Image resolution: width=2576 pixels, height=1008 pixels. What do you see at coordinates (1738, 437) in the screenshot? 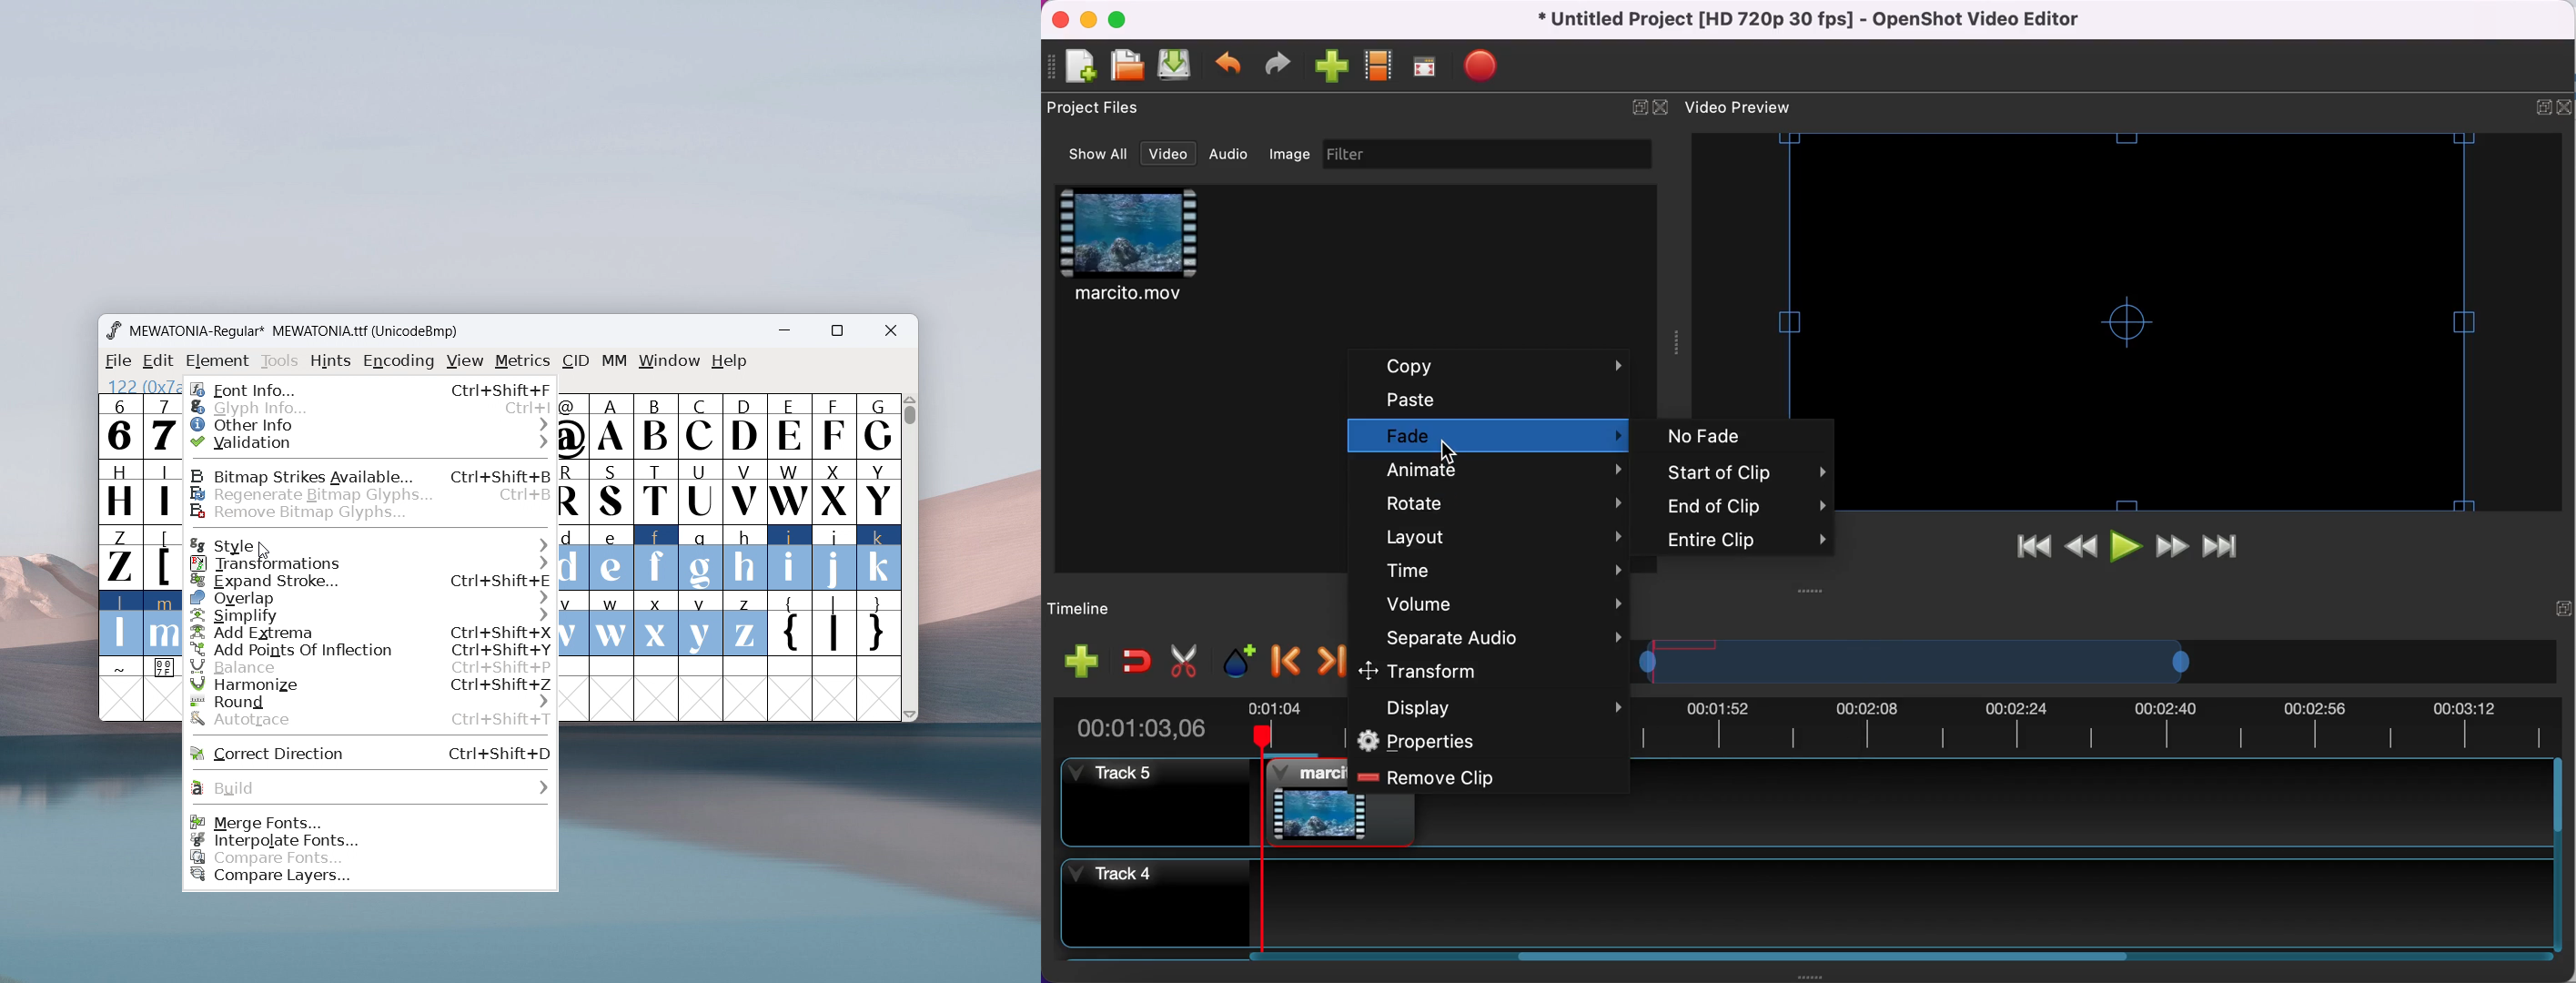
I see `no fade` at bounding box center [1738, 437].